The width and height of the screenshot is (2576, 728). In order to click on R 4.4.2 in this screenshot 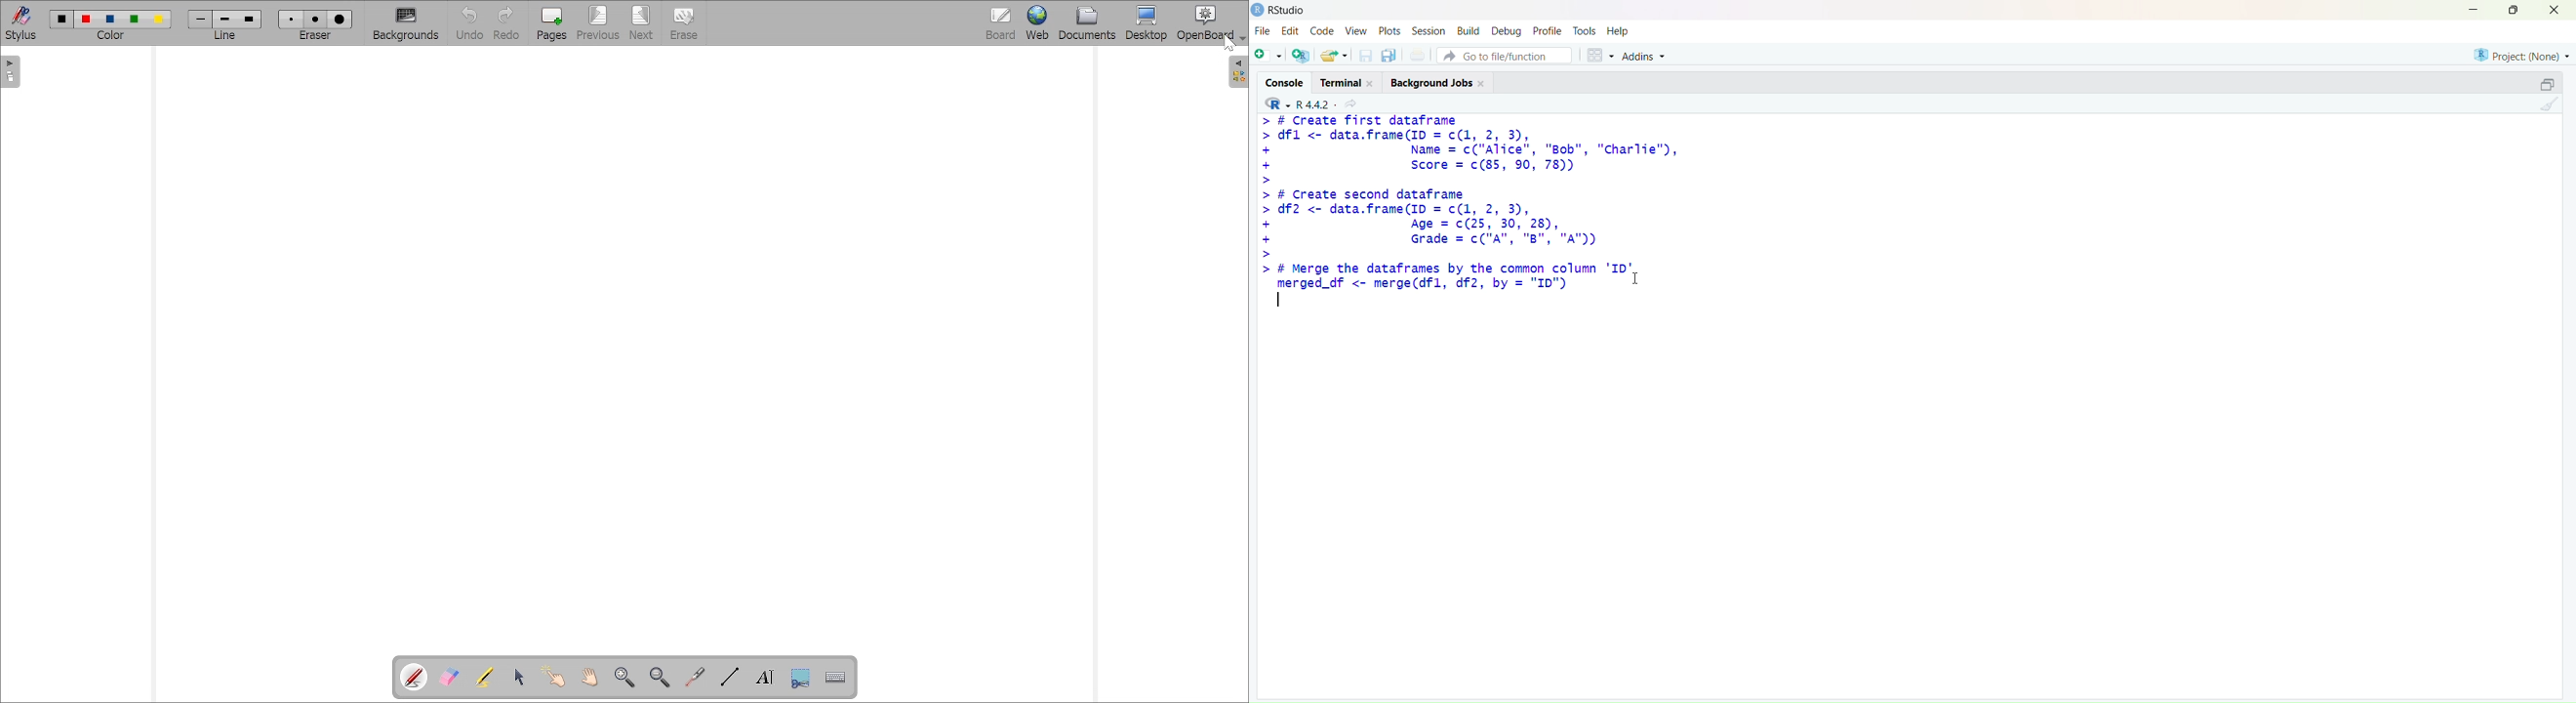, I will do `click(1296, 103)`.